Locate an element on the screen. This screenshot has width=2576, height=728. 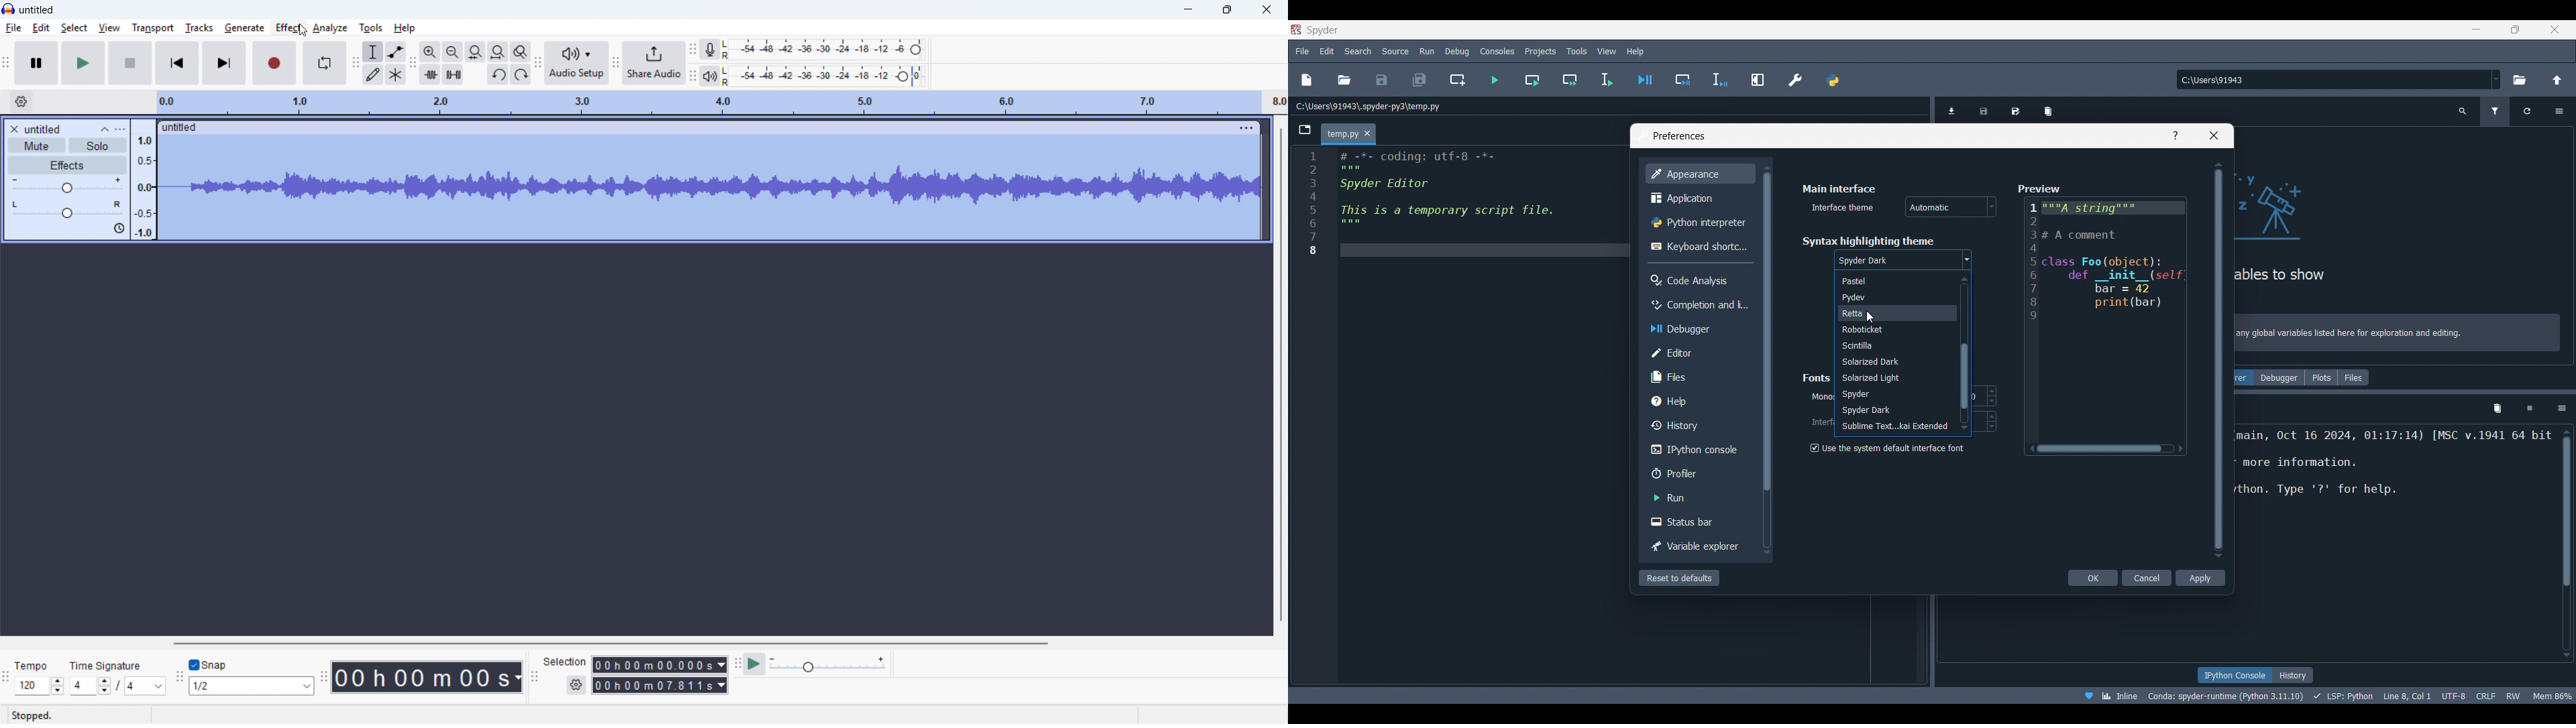
Play at speed  is located at coordinates (753, 664).